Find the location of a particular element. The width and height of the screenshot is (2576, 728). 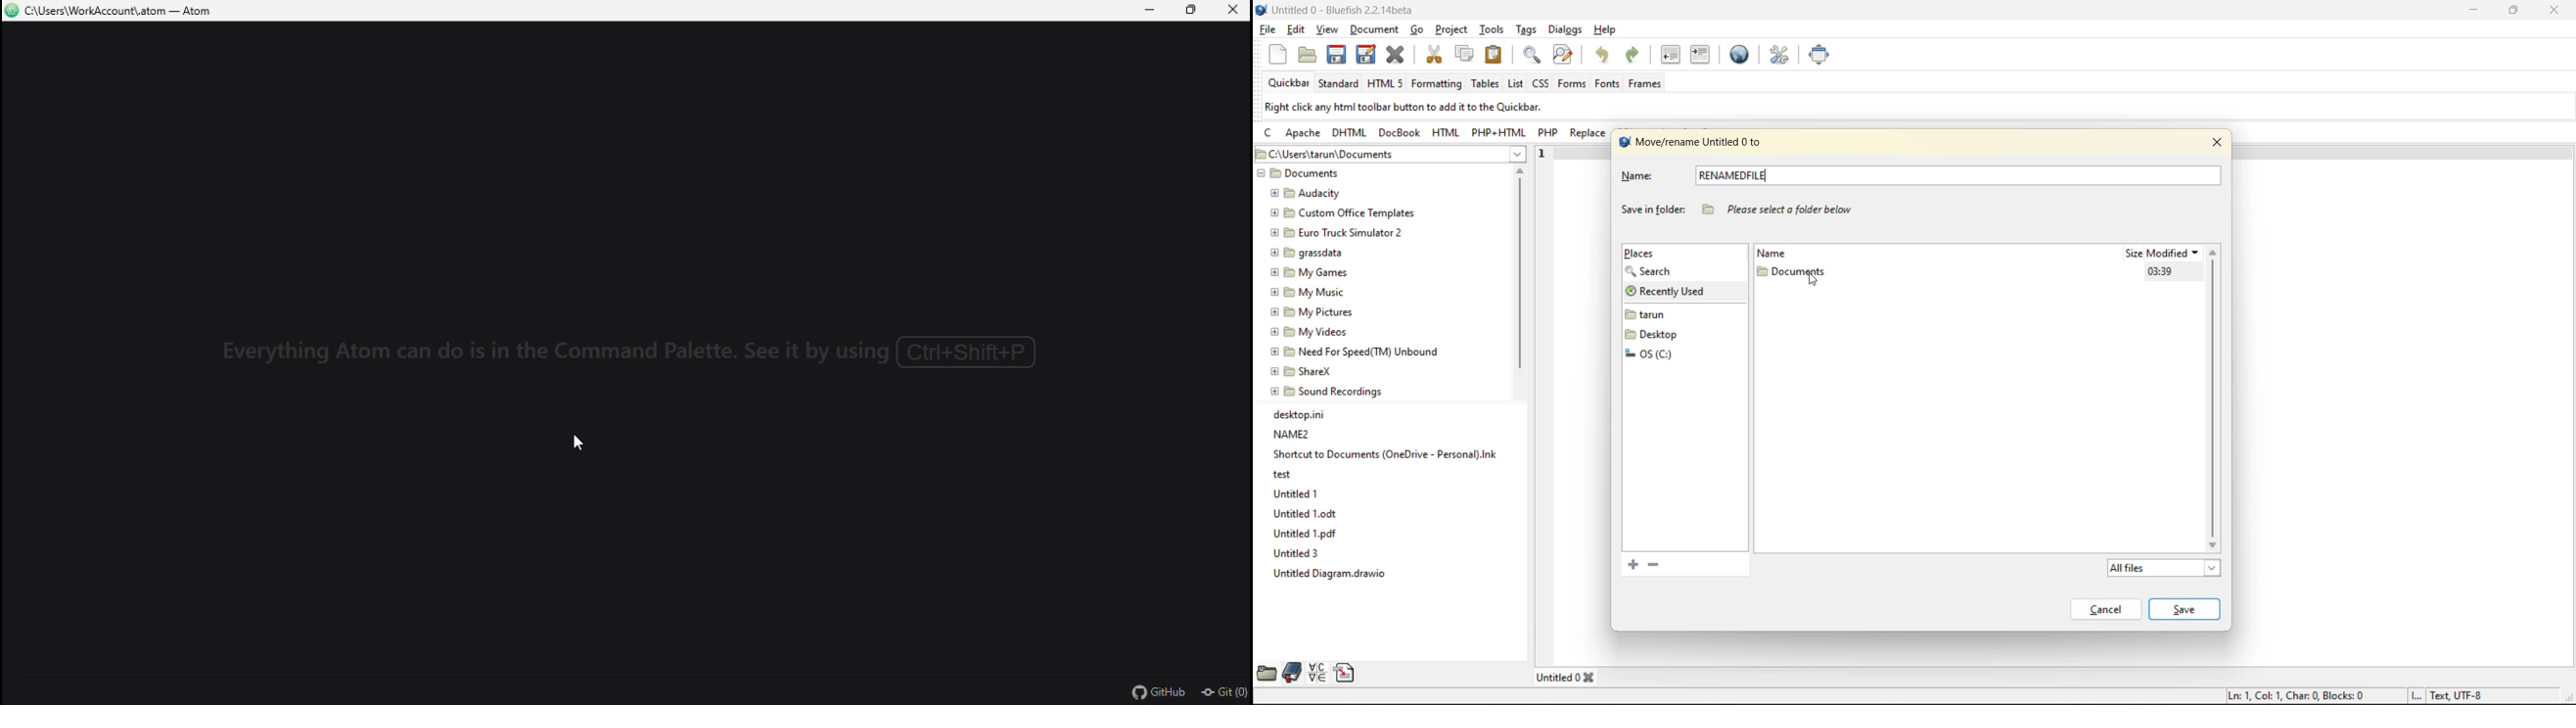

find is located at coordinates (1530, 56).